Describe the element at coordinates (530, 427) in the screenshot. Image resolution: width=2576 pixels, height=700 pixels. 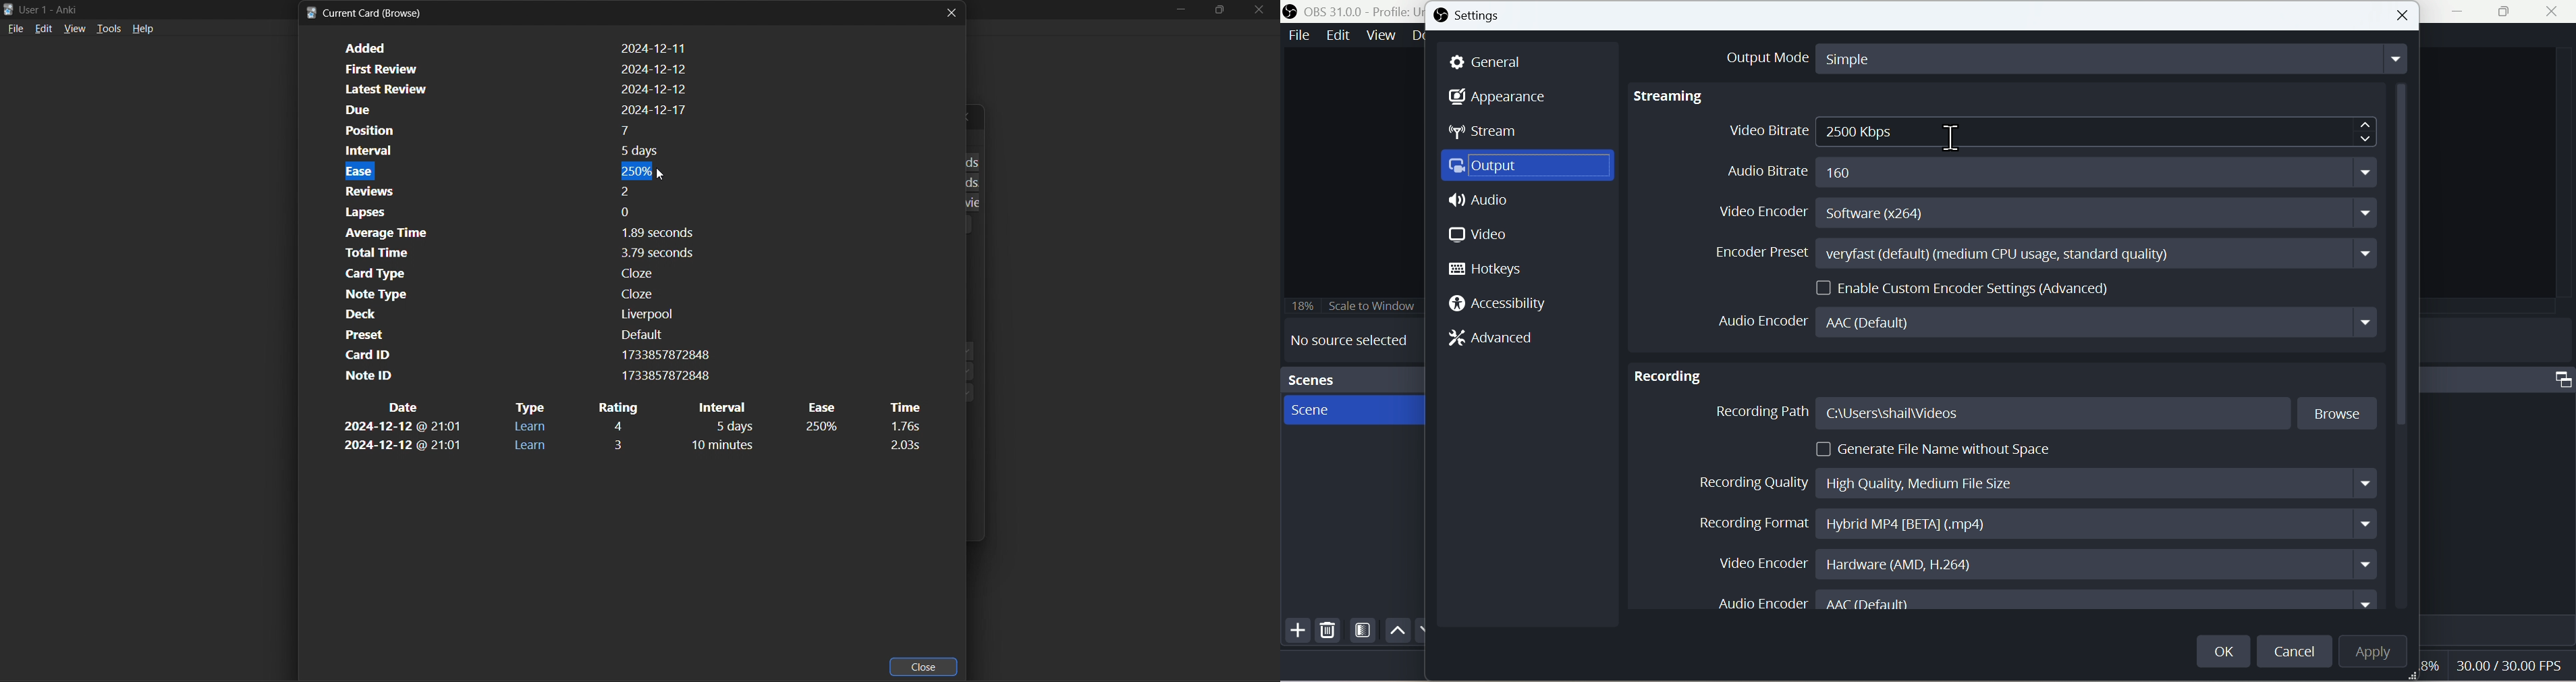
I see `type` at that location.